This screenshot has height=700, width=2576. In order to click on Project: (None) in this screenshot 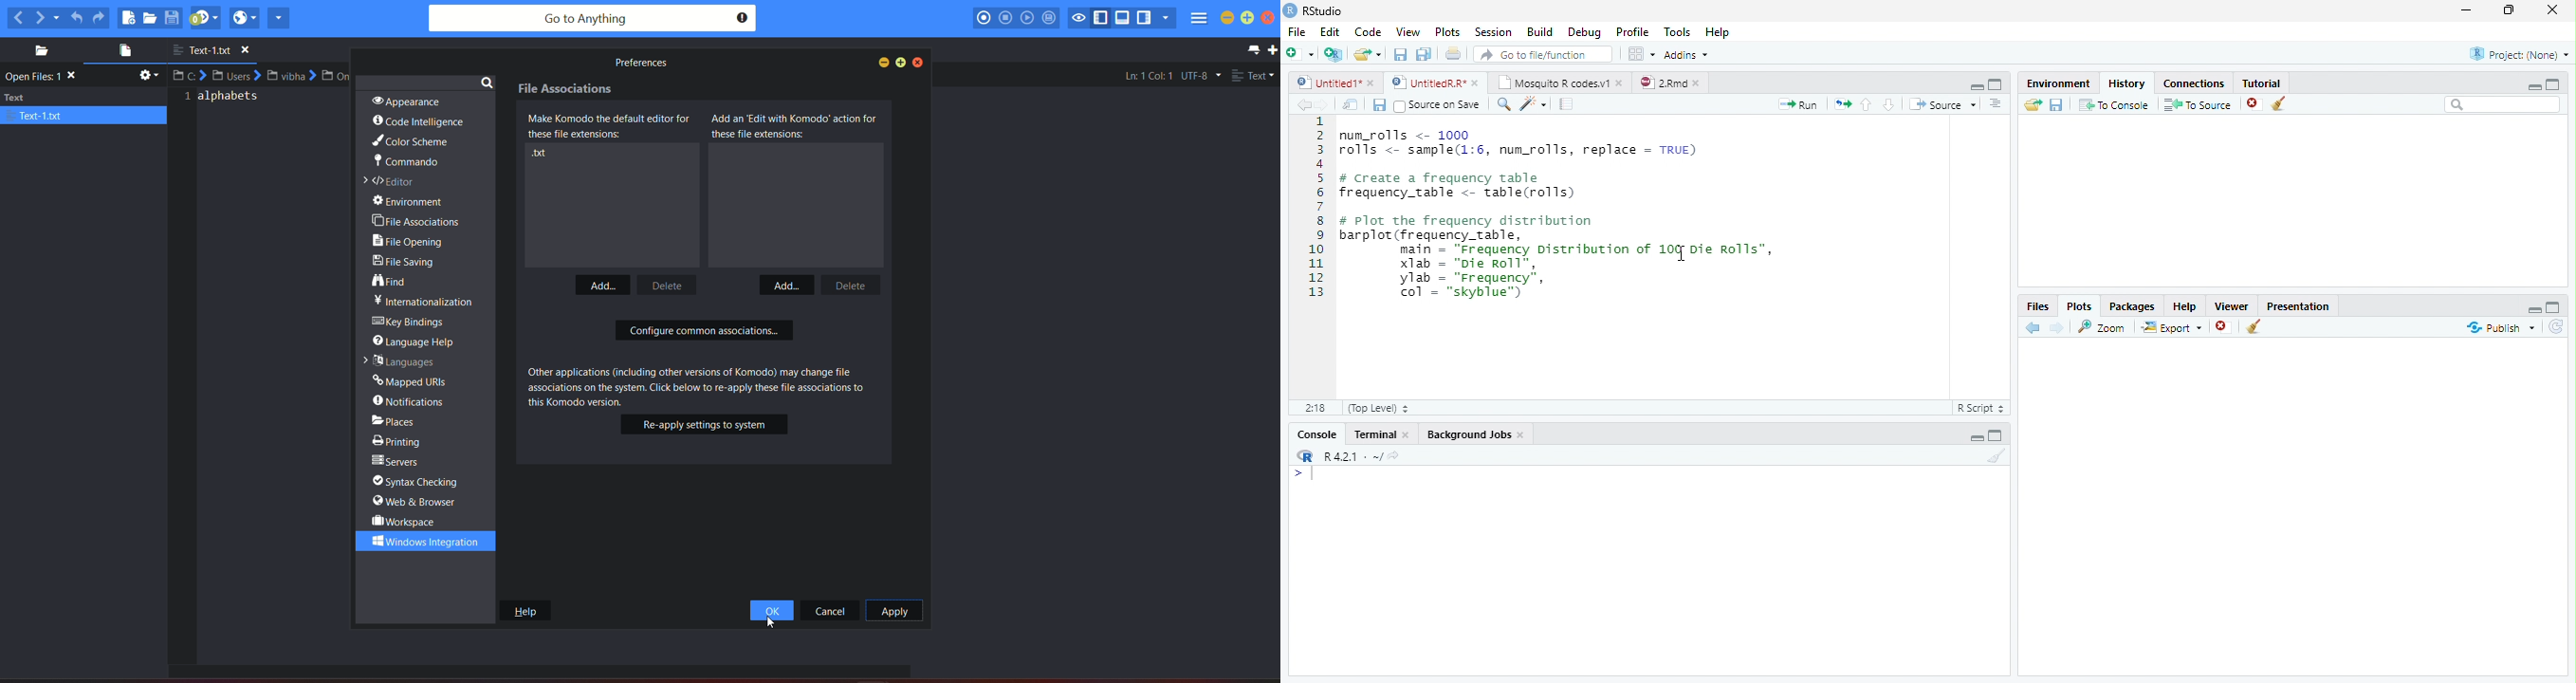, I will do `click(2518, 52)`.